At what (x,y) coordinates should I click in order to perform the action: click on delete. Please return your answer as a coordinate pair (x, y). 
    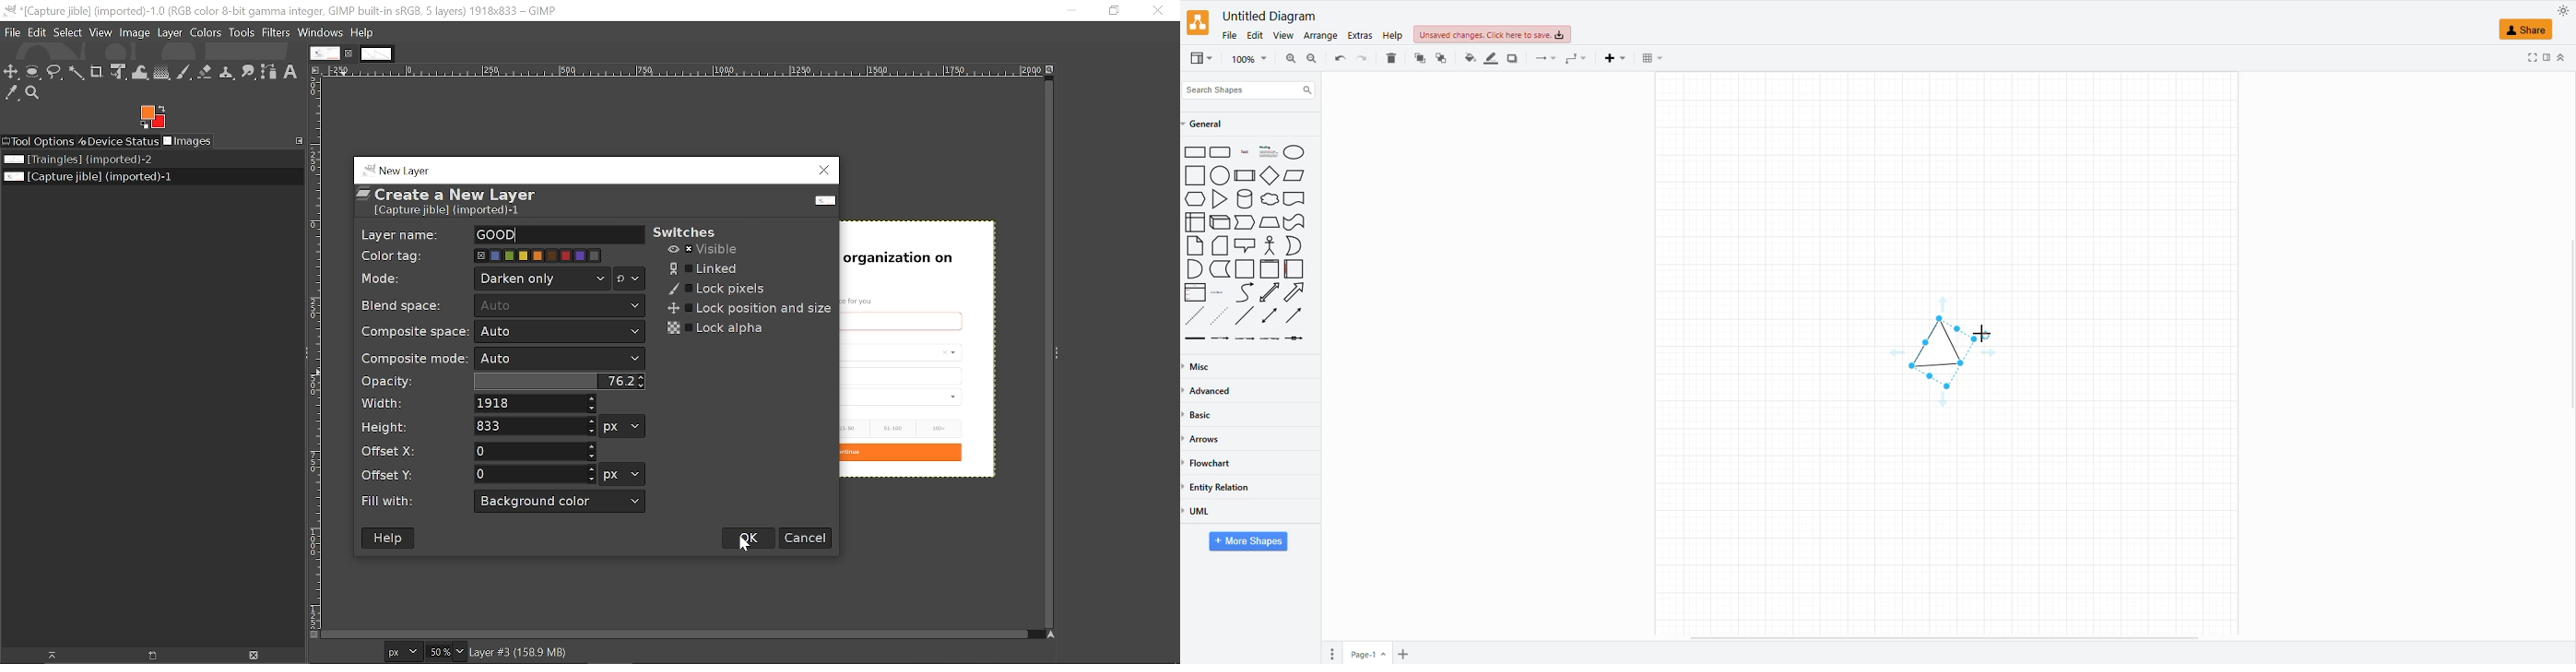
    Looking at the image, I should click on (1392, 55).